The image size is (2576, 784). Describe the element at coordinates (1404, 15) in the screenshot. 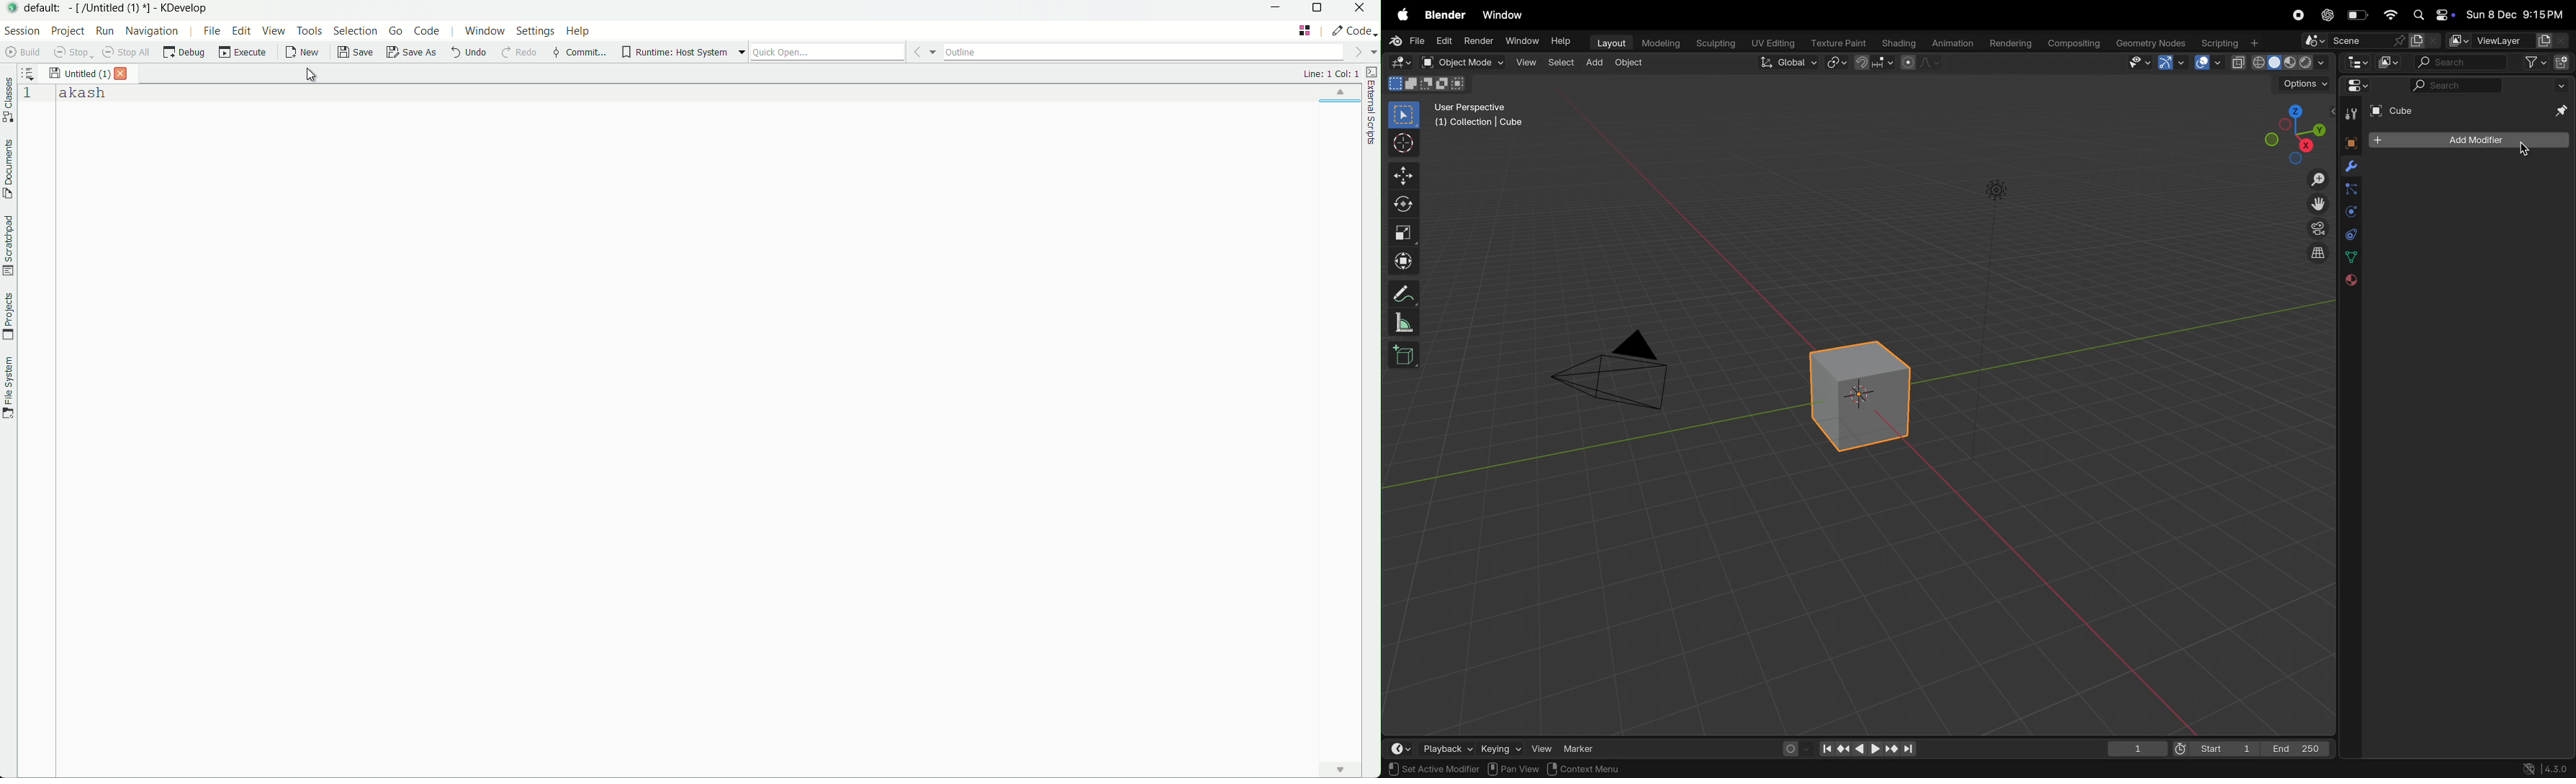

I see `apple menu` at that location.